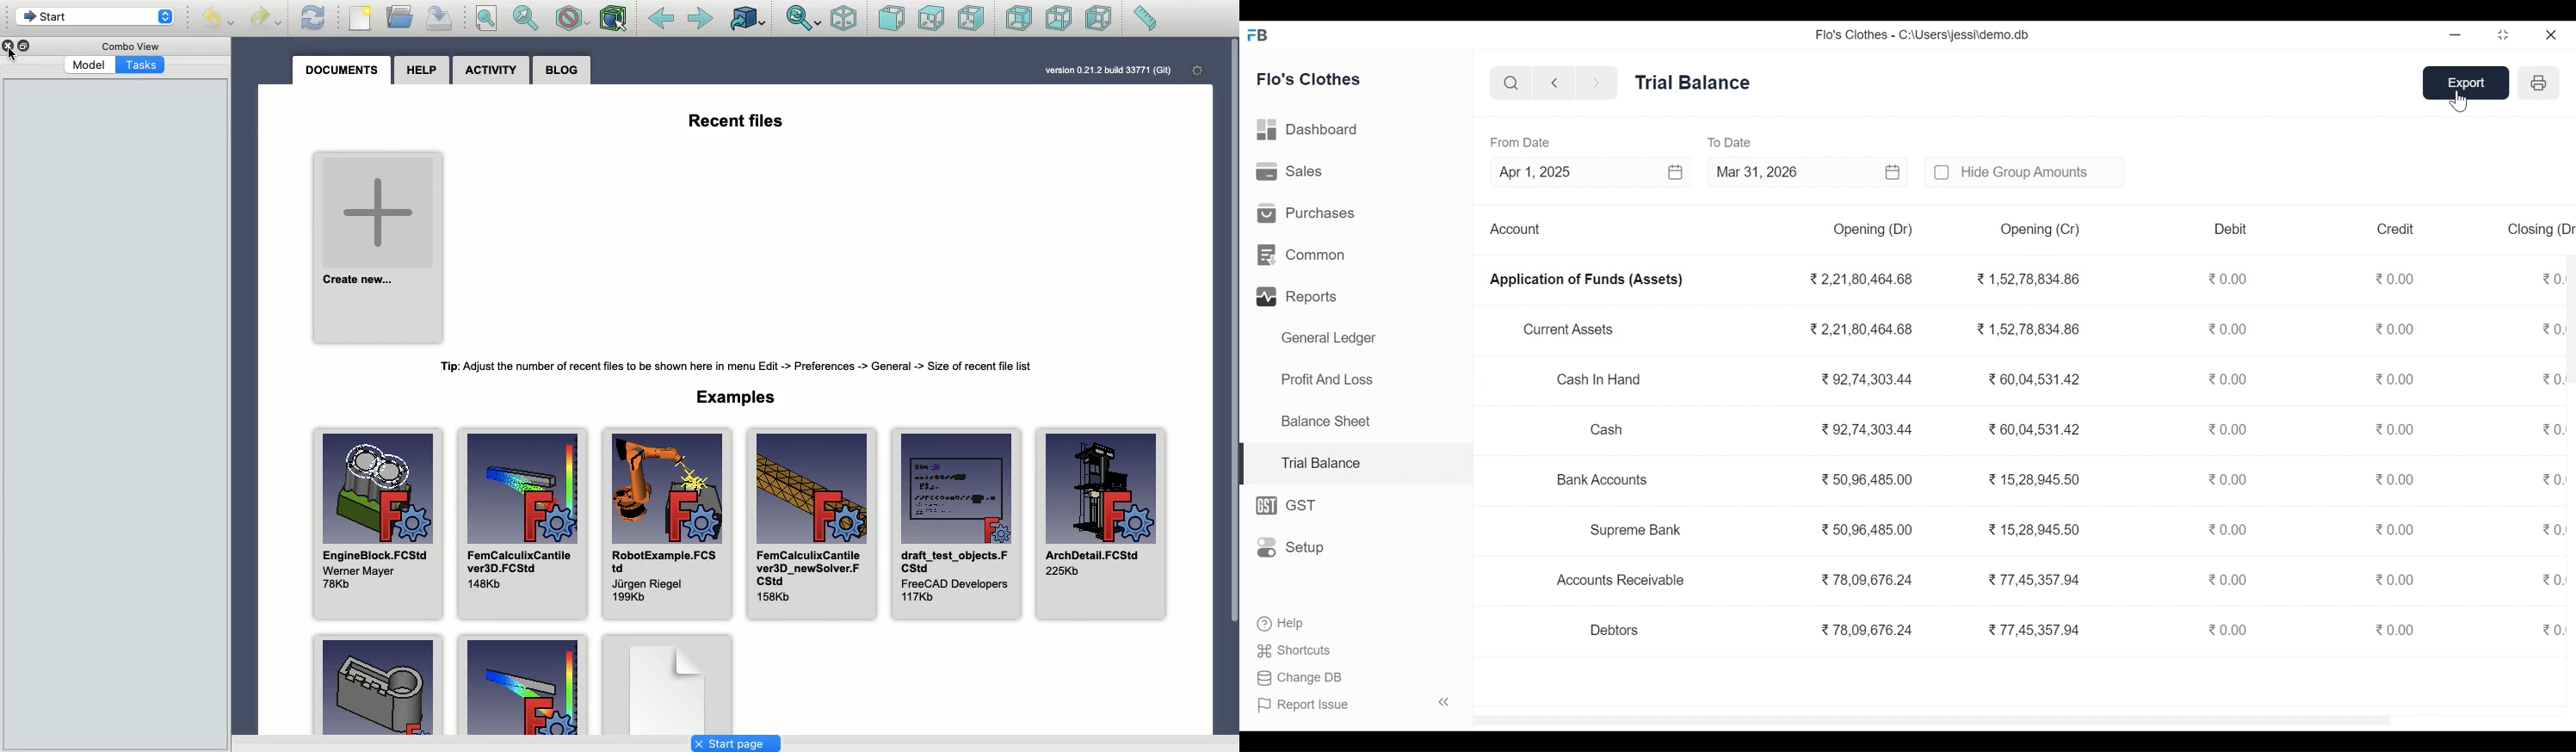  I want to click on 0.00, so click(2398, 379).